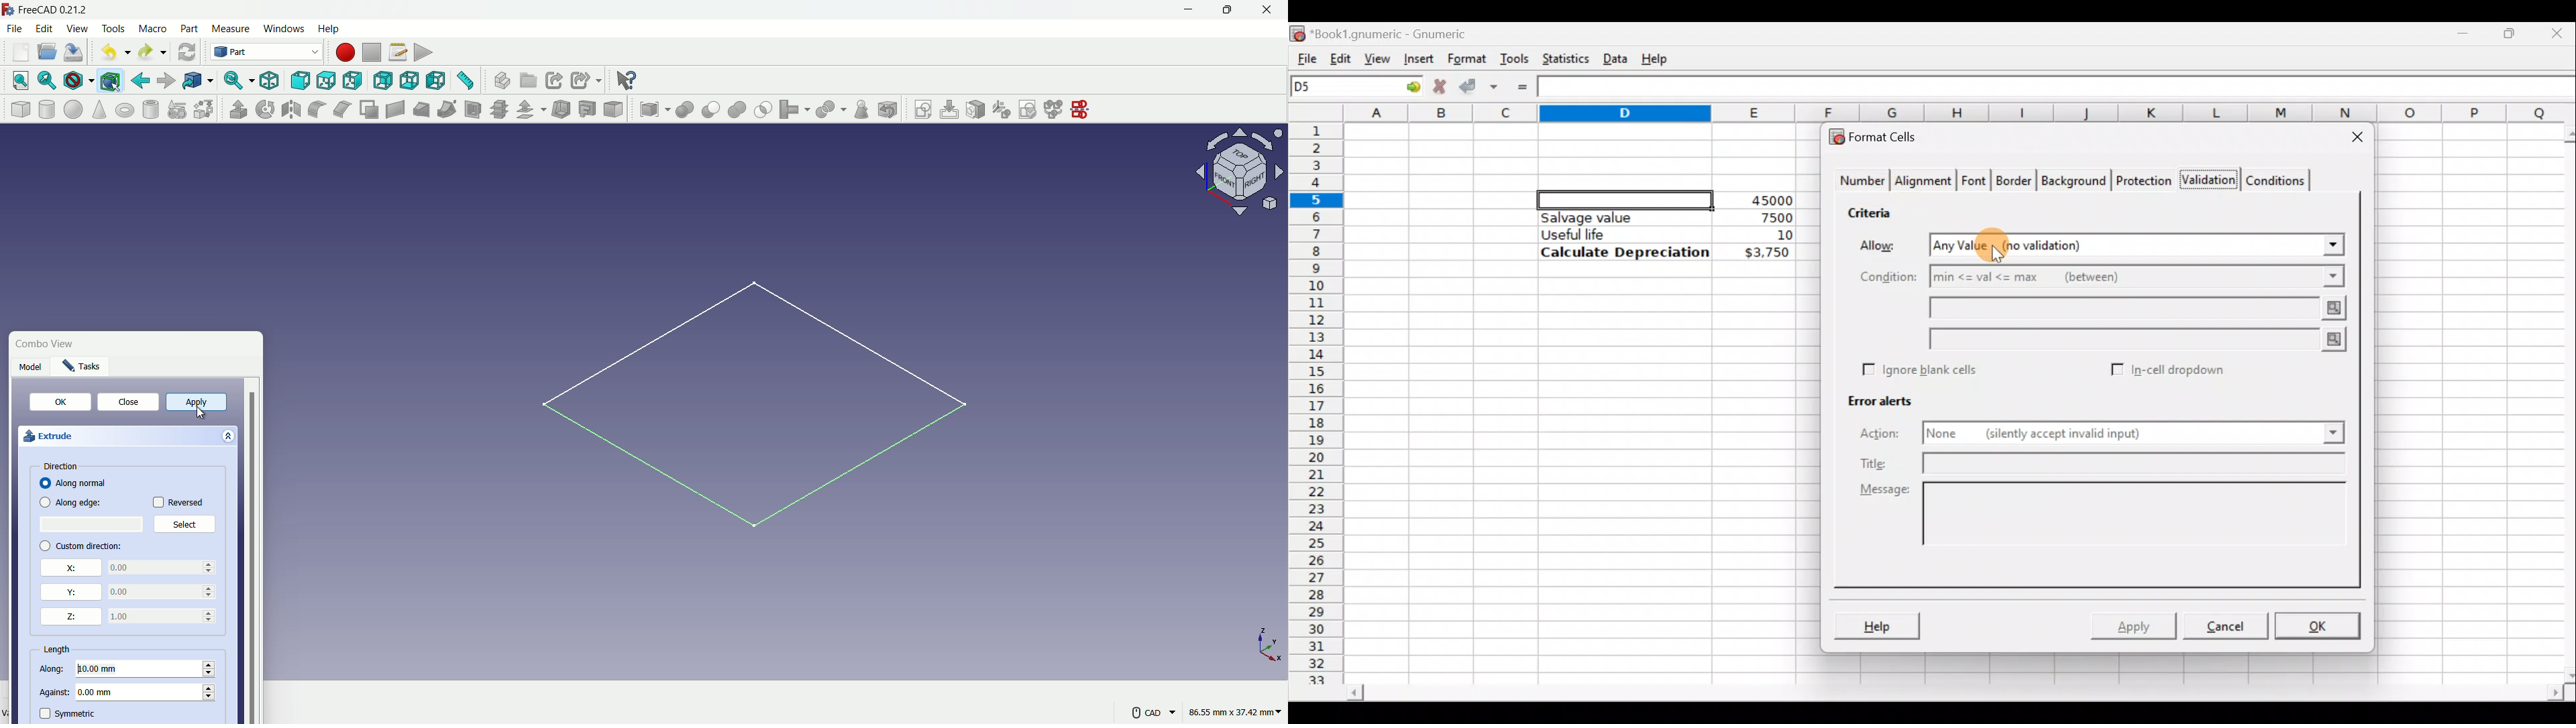 This screenshot has height=728, width=2576. Describe the element at coordinates (1880, 137) in the screenshot. I see `Format cells` at that location.